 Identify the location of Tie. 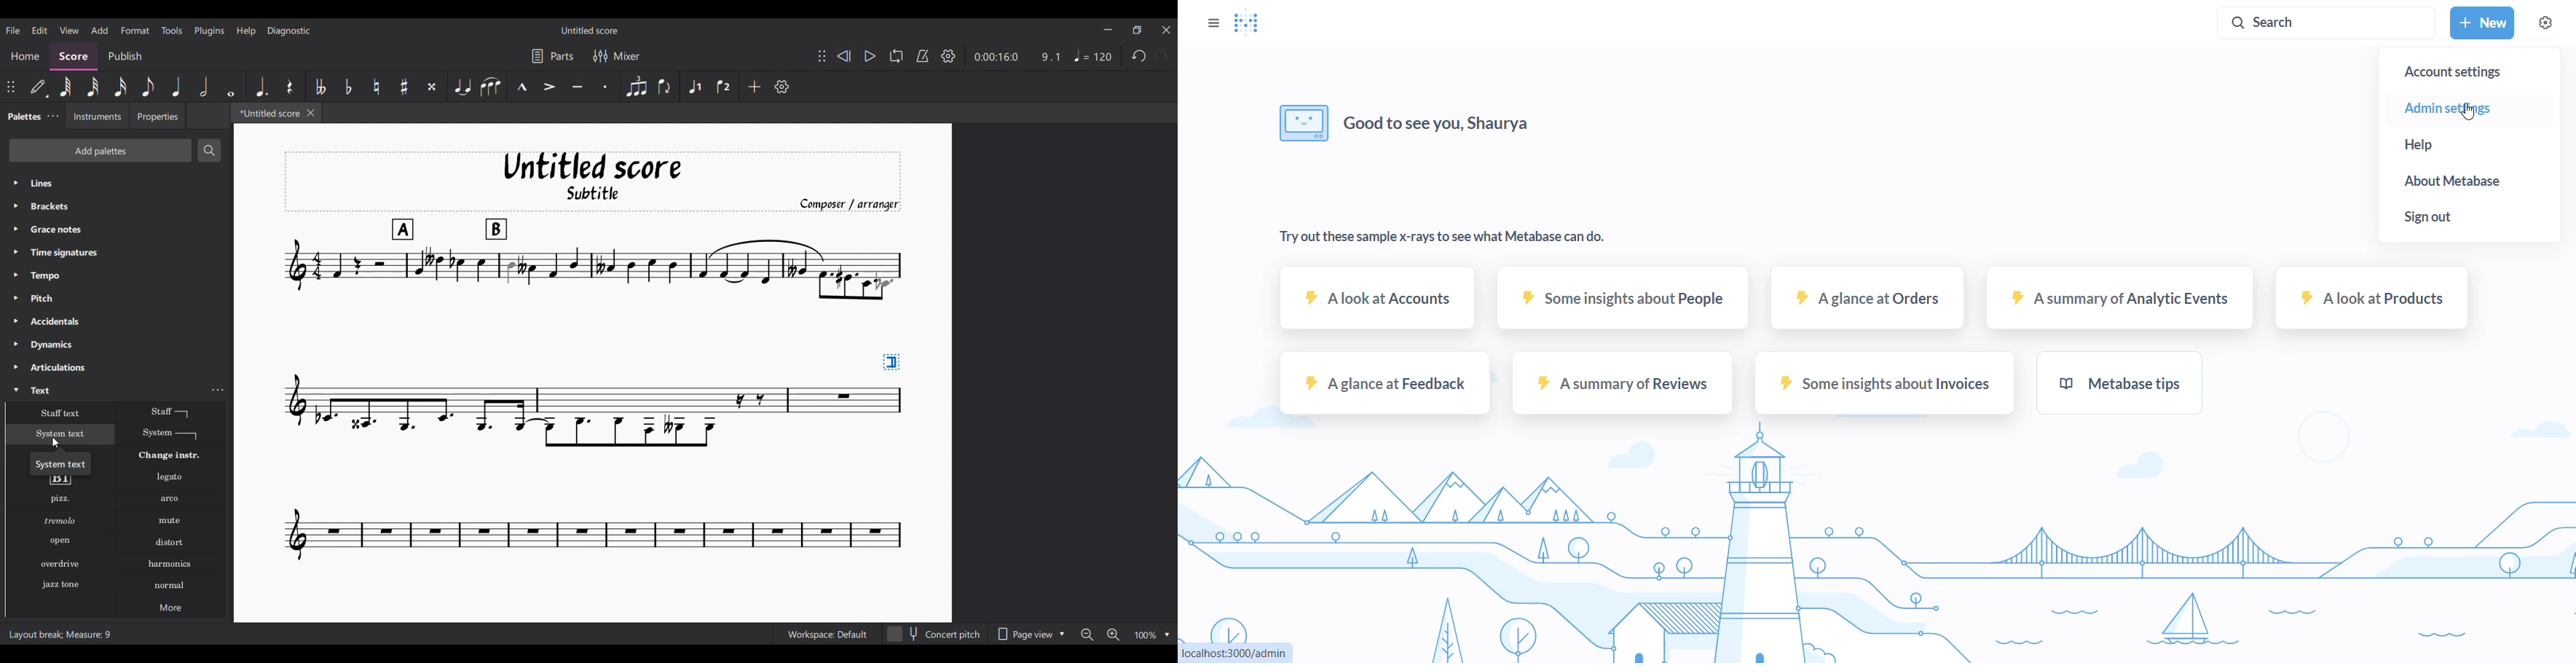
(462, 86).